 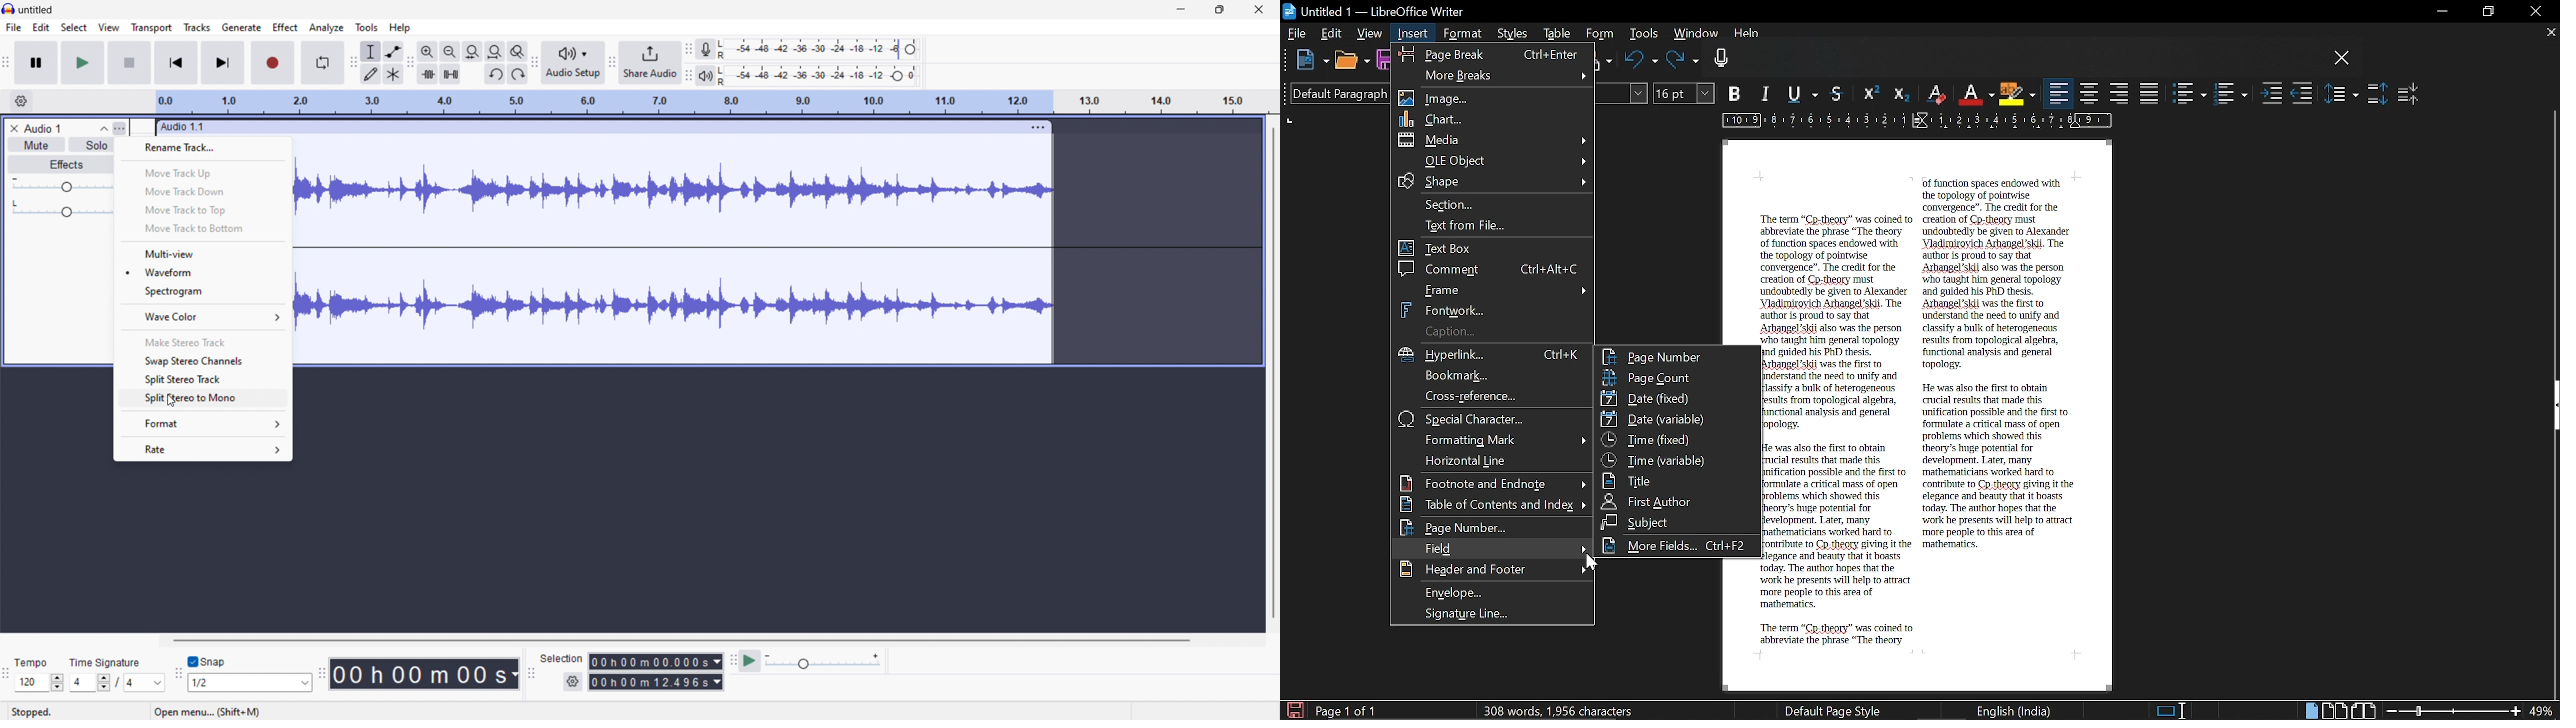 I want to click on Selection, so click(x=561, y=658).